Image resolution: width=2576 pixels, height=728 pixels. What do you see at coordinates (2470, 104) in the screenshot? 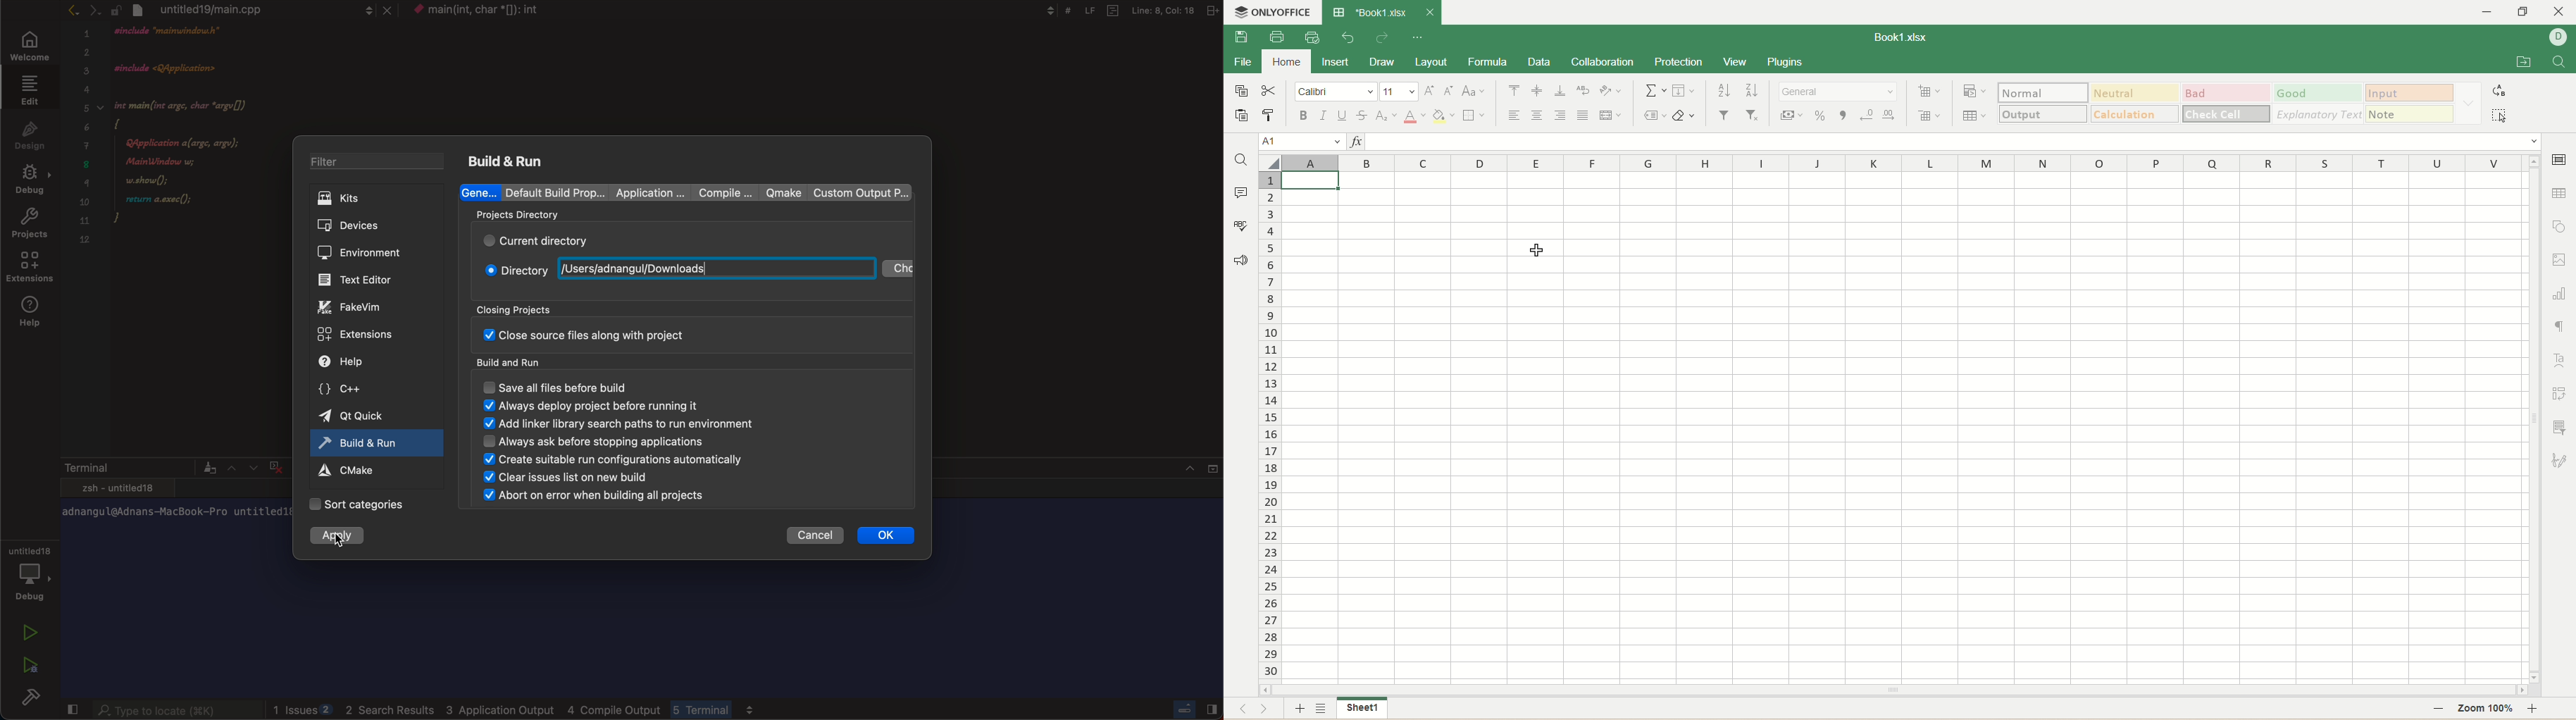
I see `formatting options` at bounding box center [2470, 104].